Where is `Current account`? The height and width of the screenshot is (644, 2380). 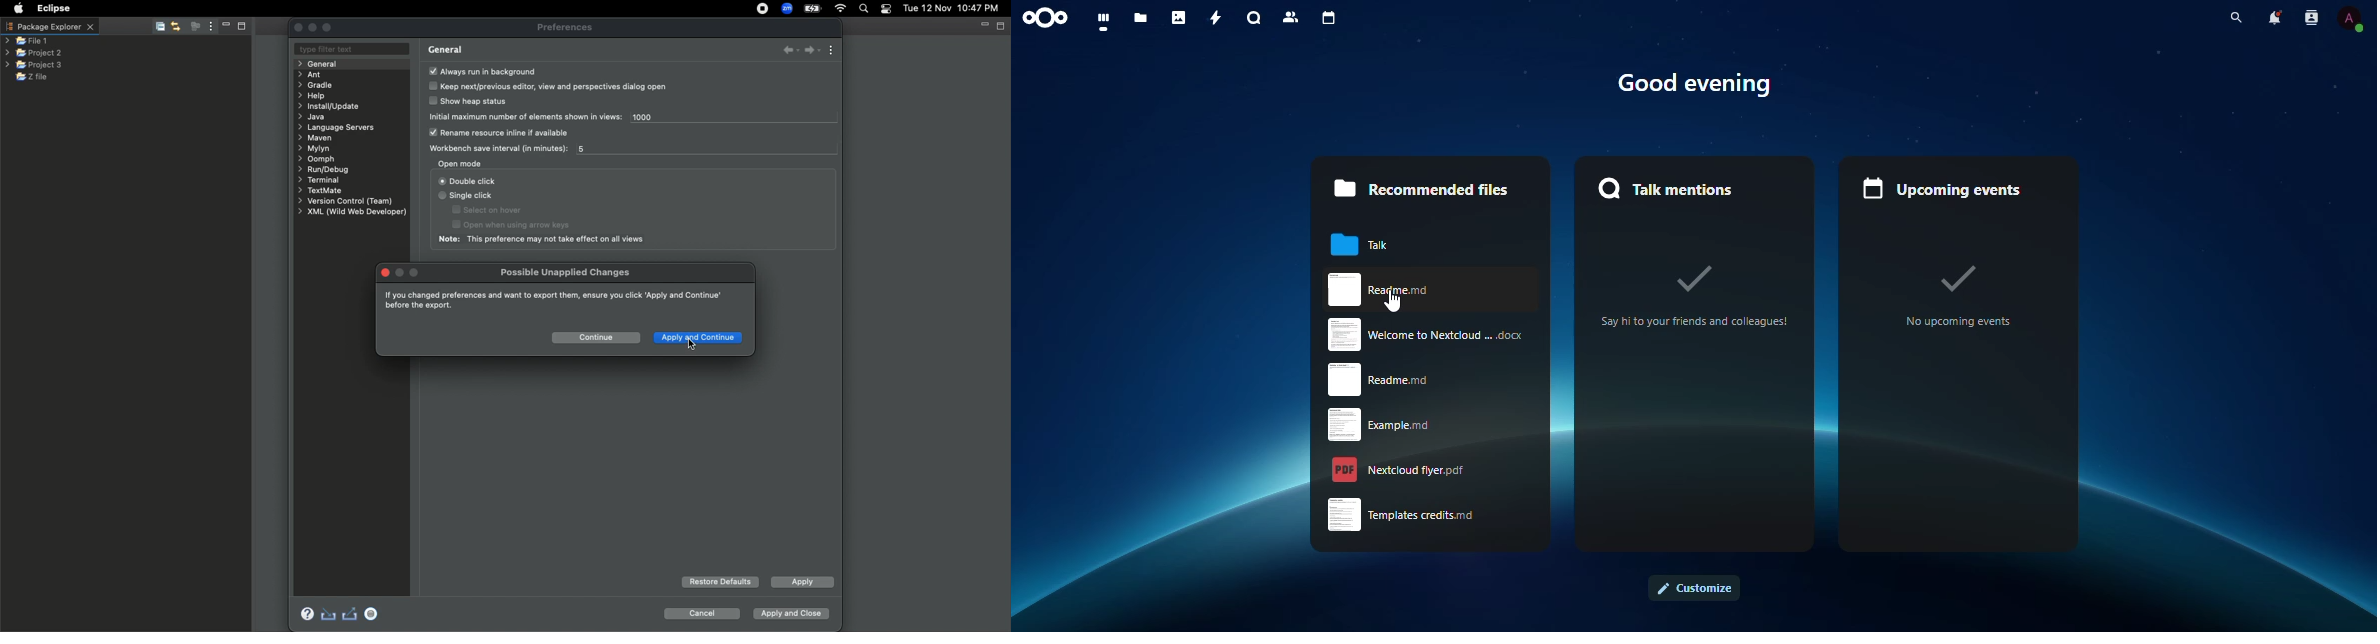
Current account is located at coordinates (2350, 18).